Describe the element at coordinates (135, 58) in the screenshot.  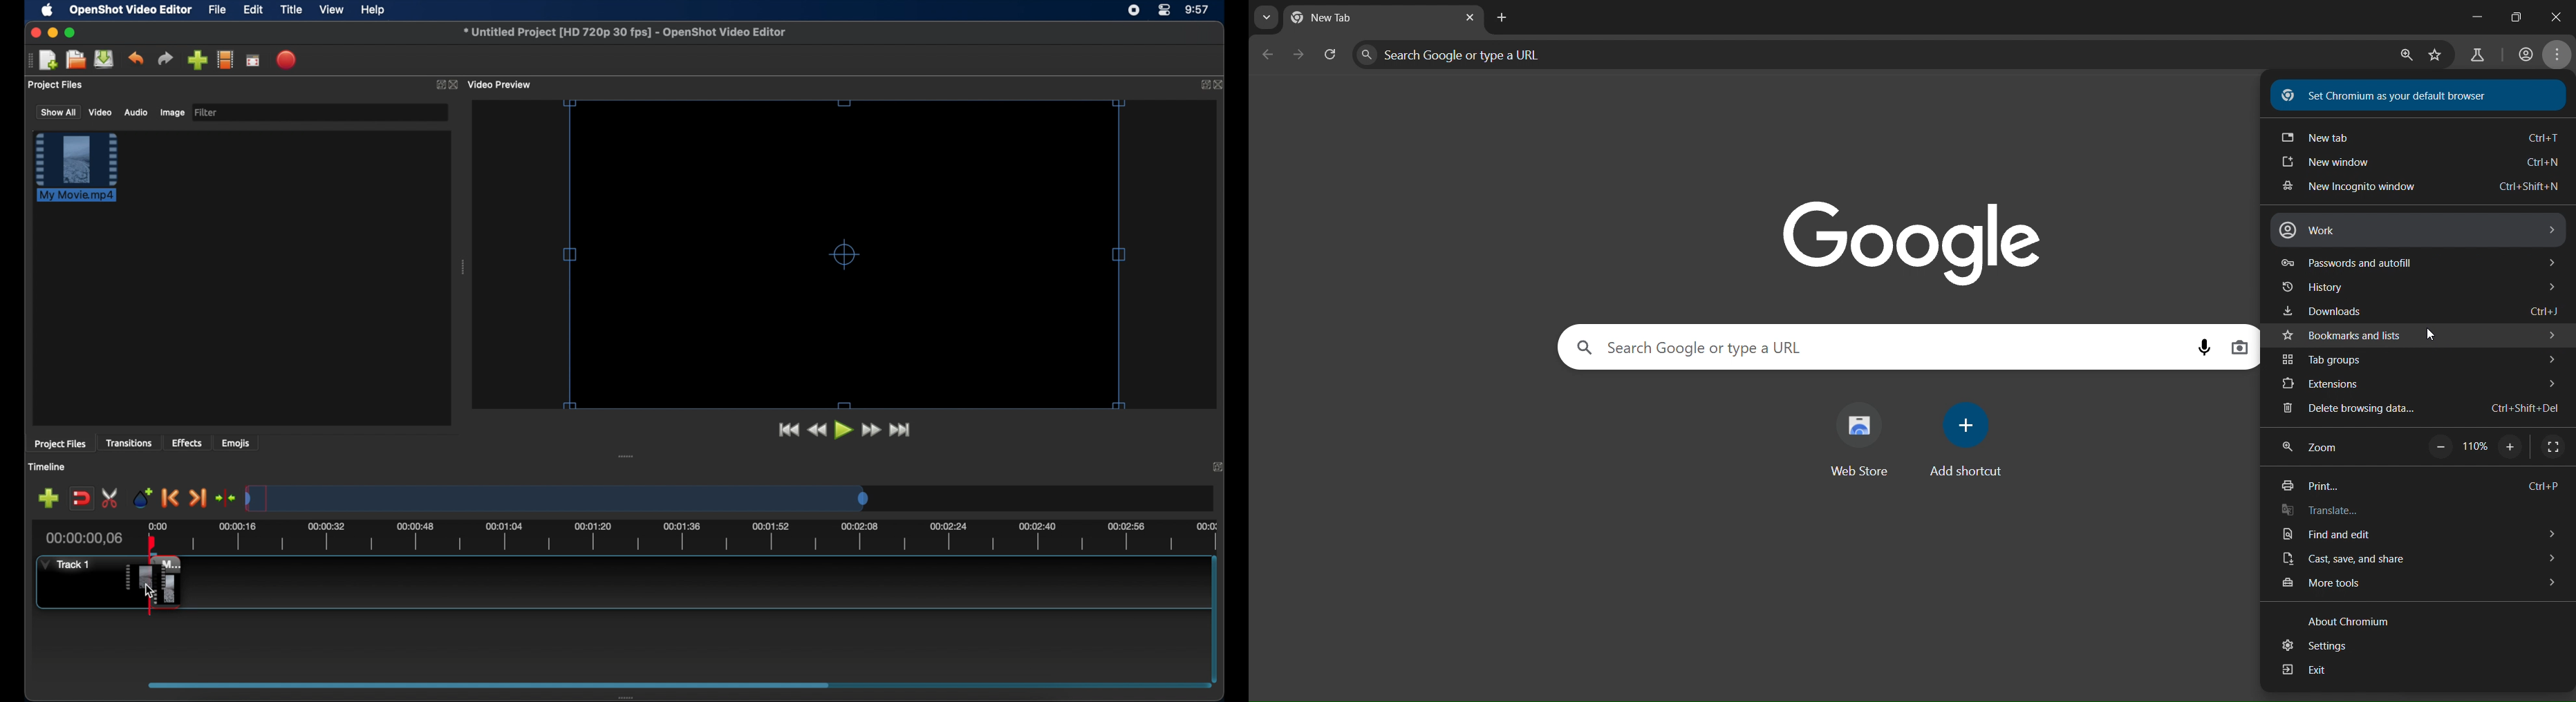
I see `undo` at that location.